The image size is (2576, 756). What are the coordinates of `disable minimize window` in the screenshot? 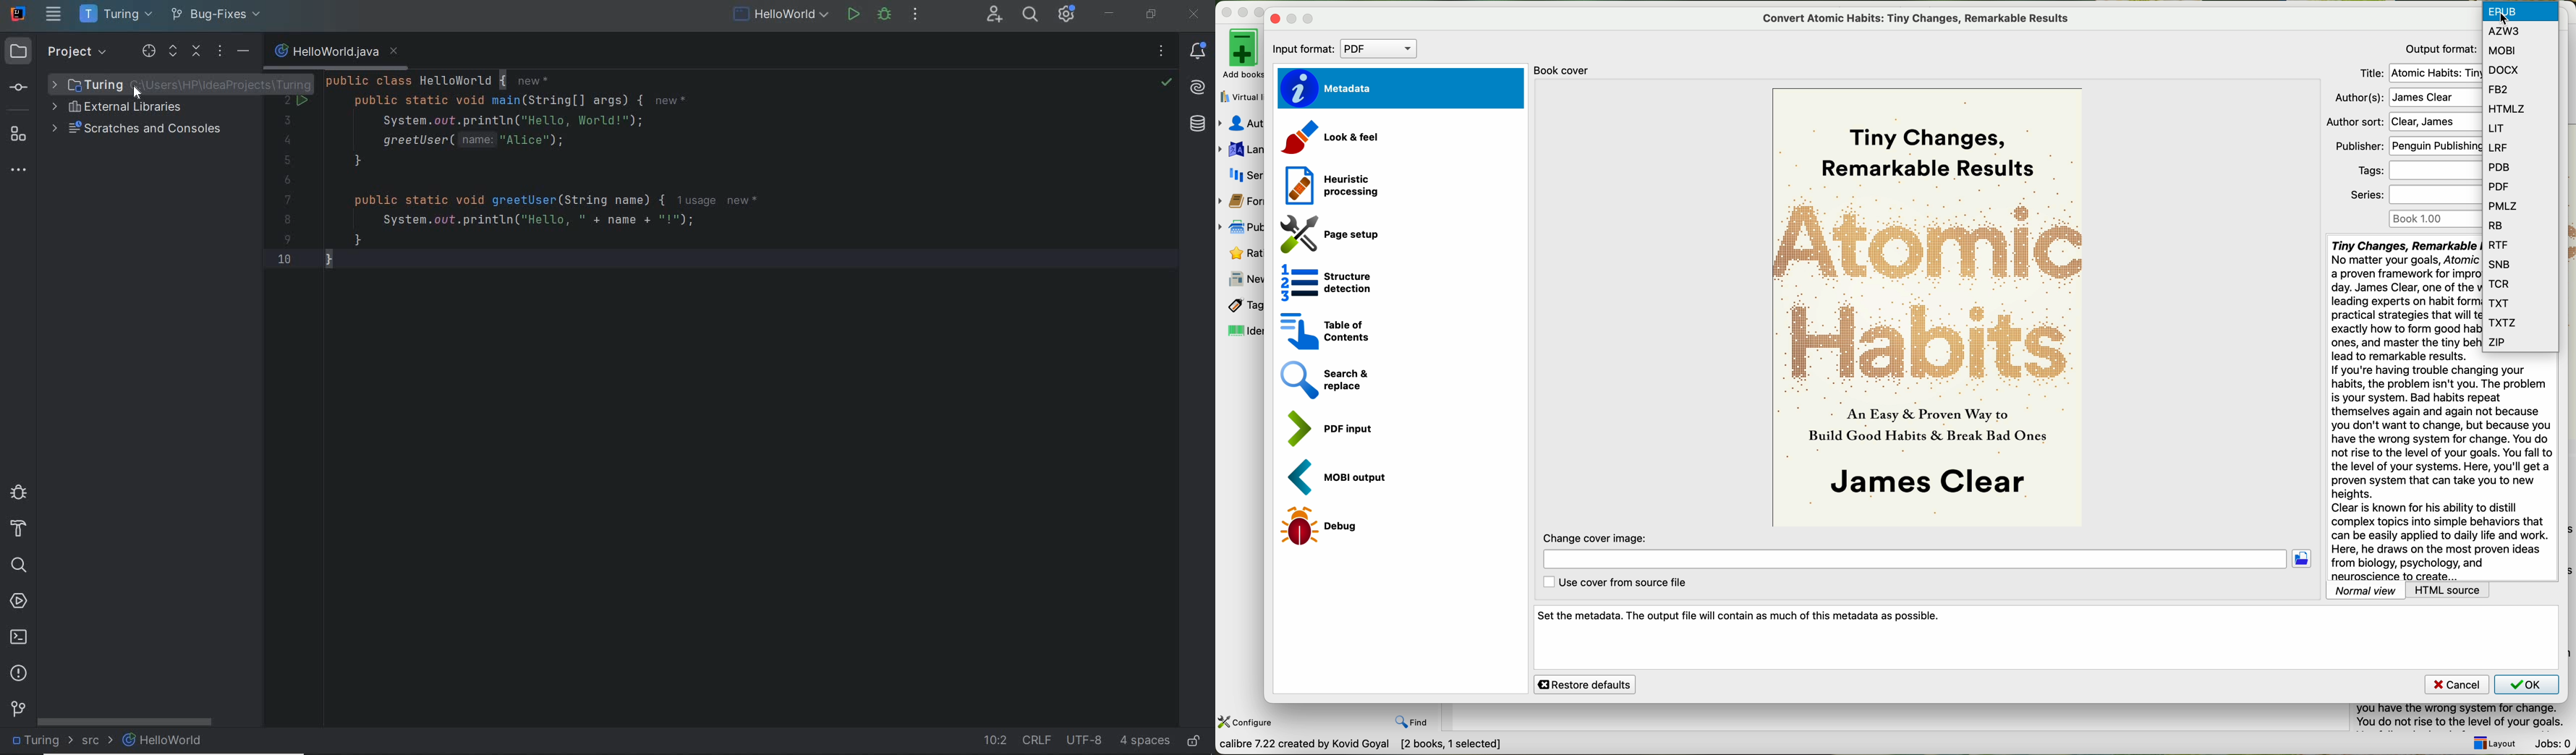 It's located at (1293, 18).